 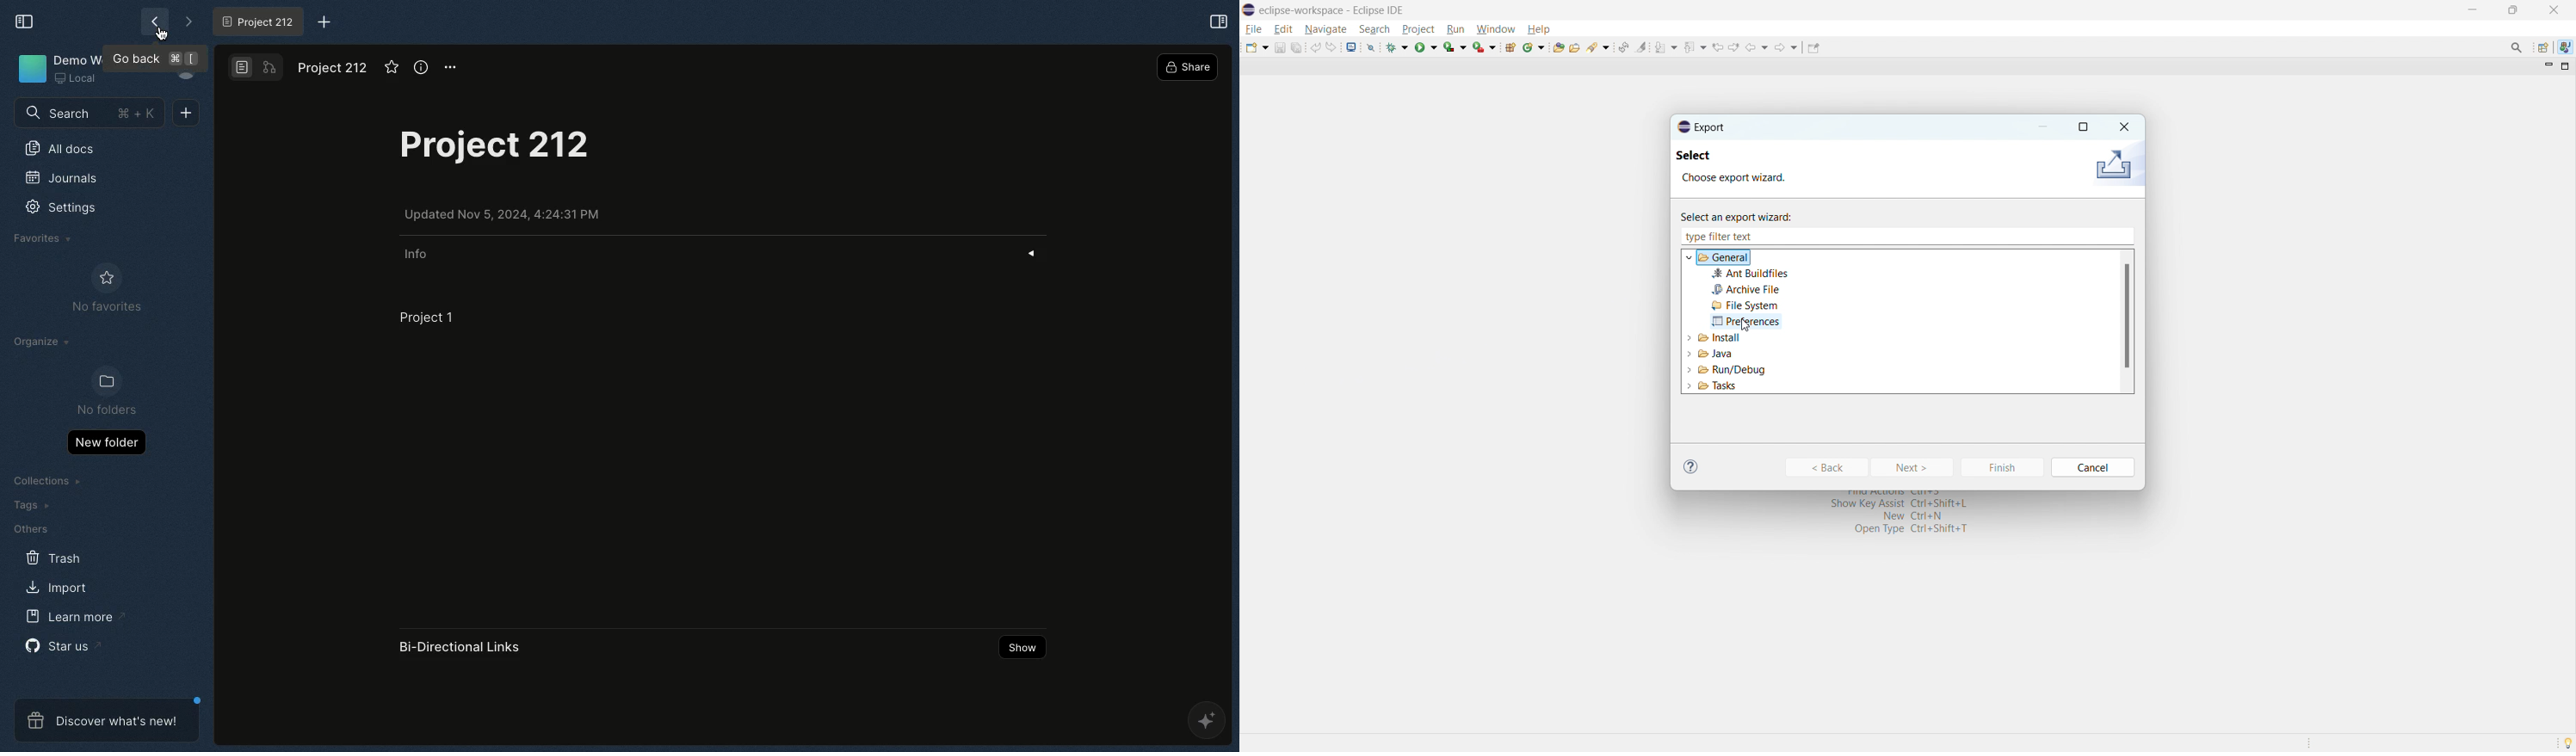 I want to click on Project 212, so click(x=495, y=152).